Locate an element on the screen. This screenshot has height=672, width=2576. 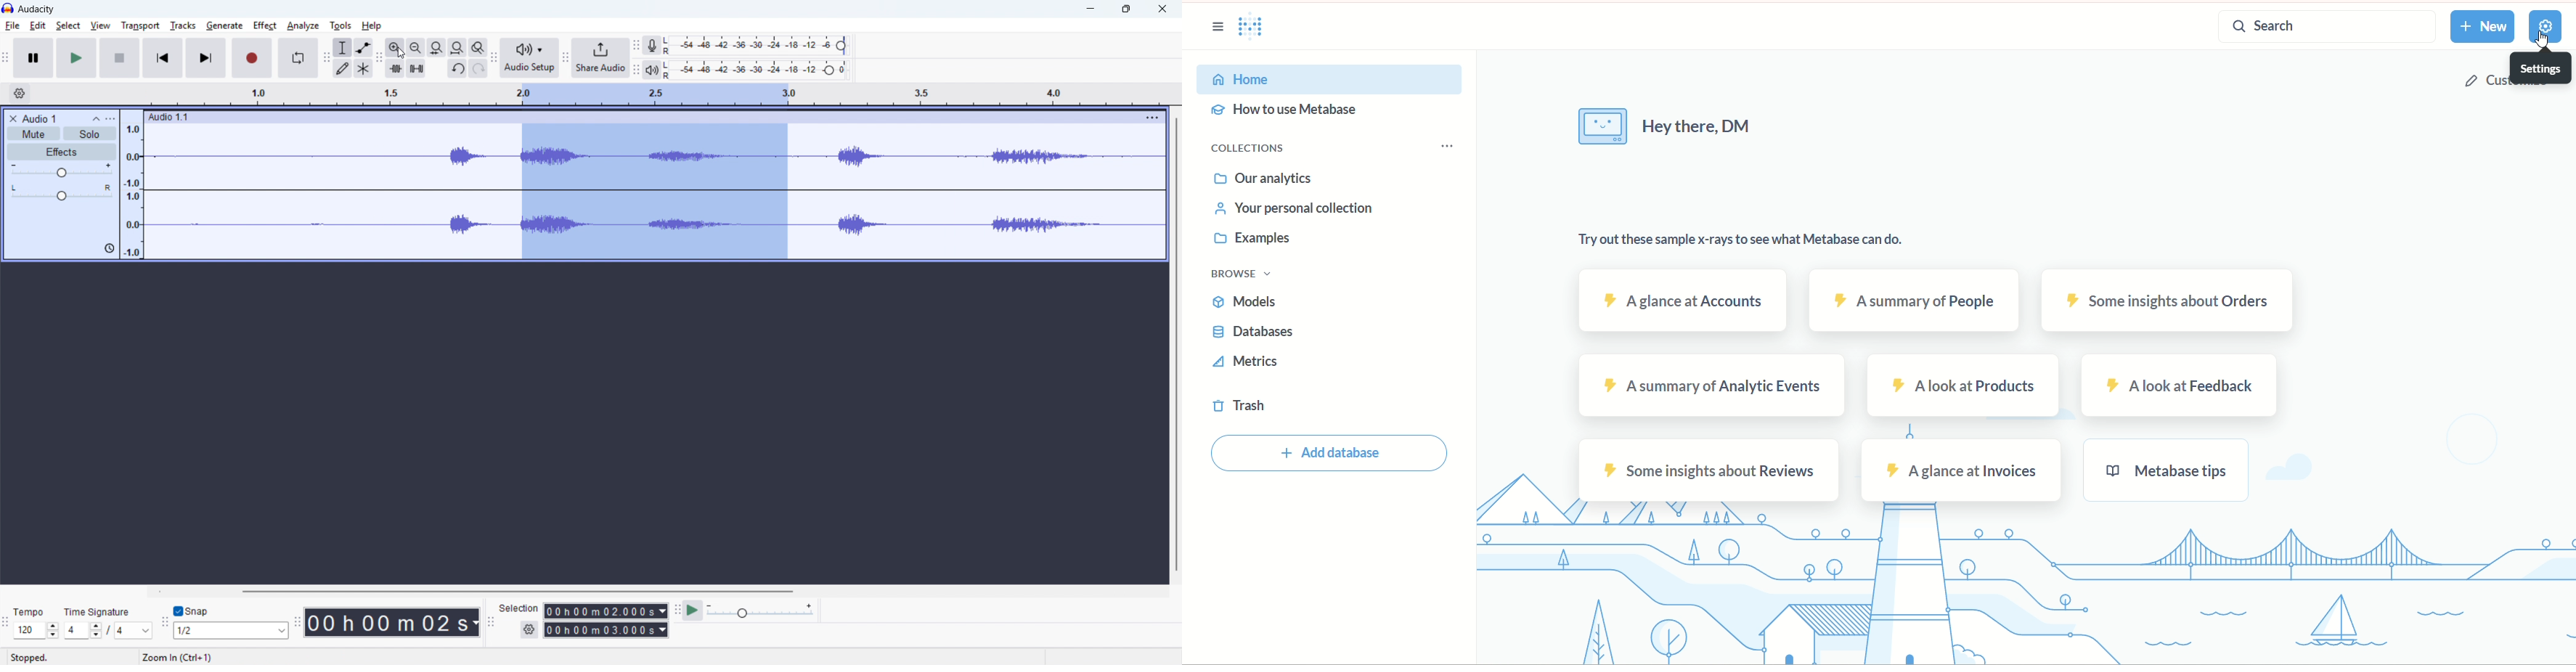
Skip to start is located at coordinates (163, 58).